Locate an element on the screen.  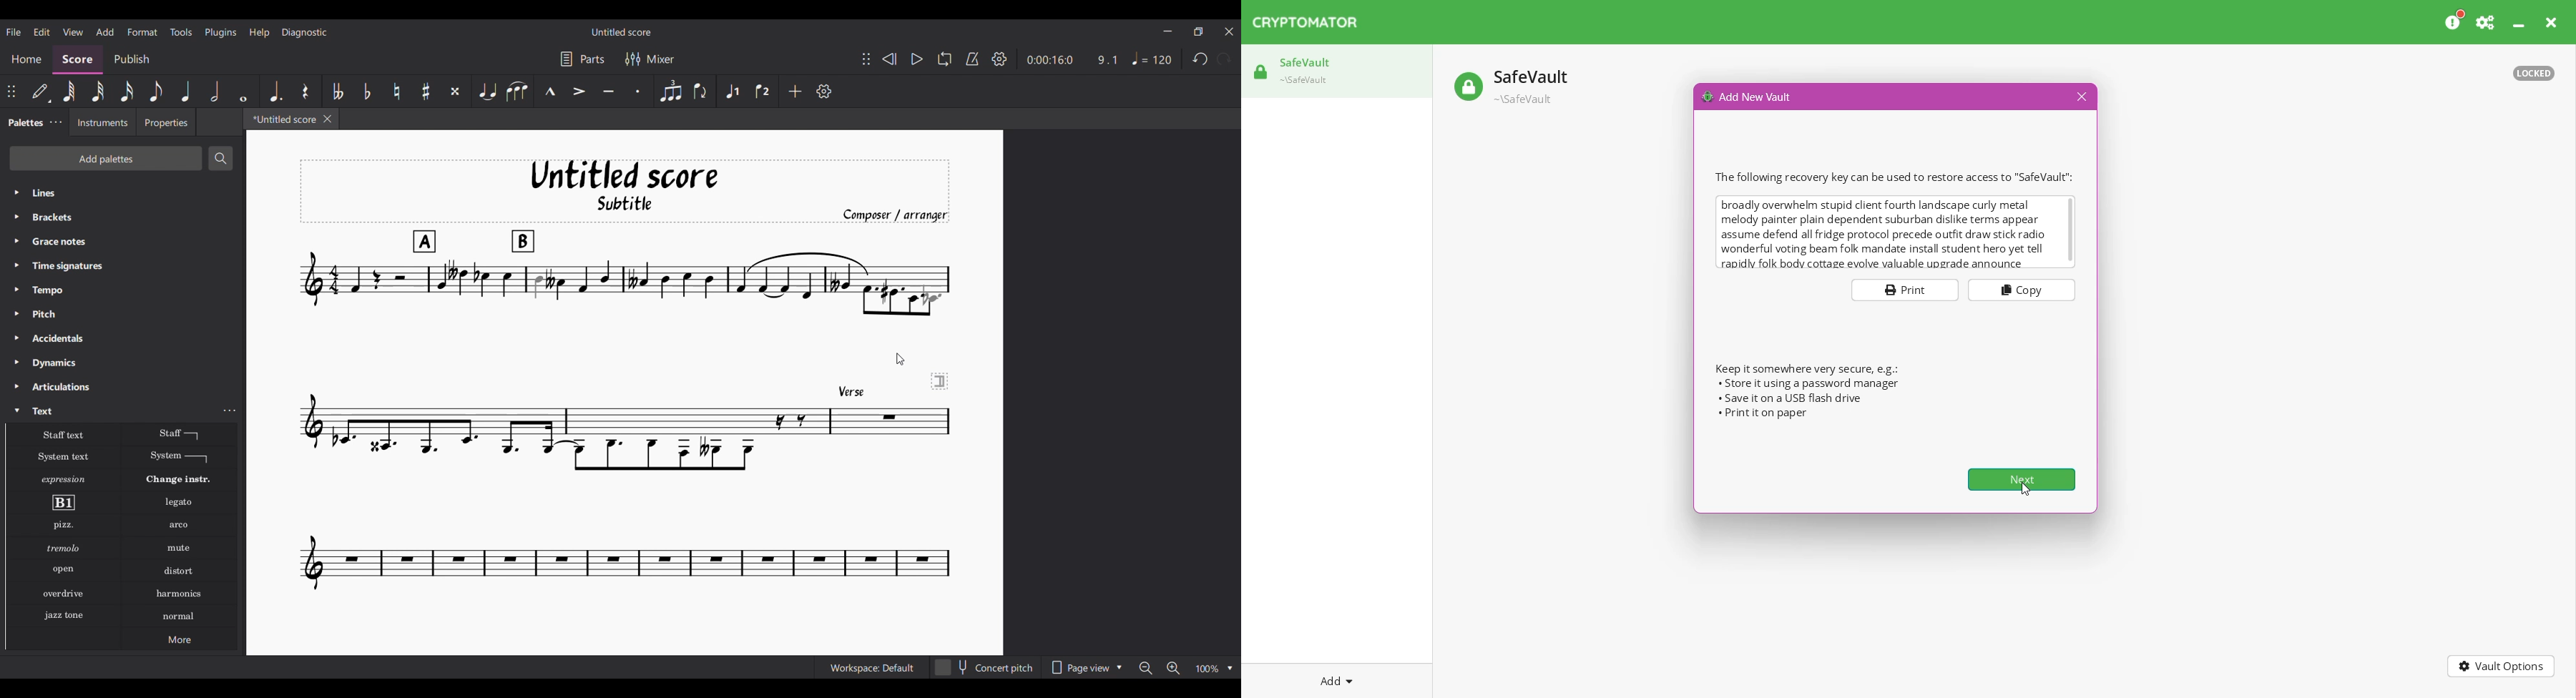
Plugins menu is located at coordinates (220, 32).